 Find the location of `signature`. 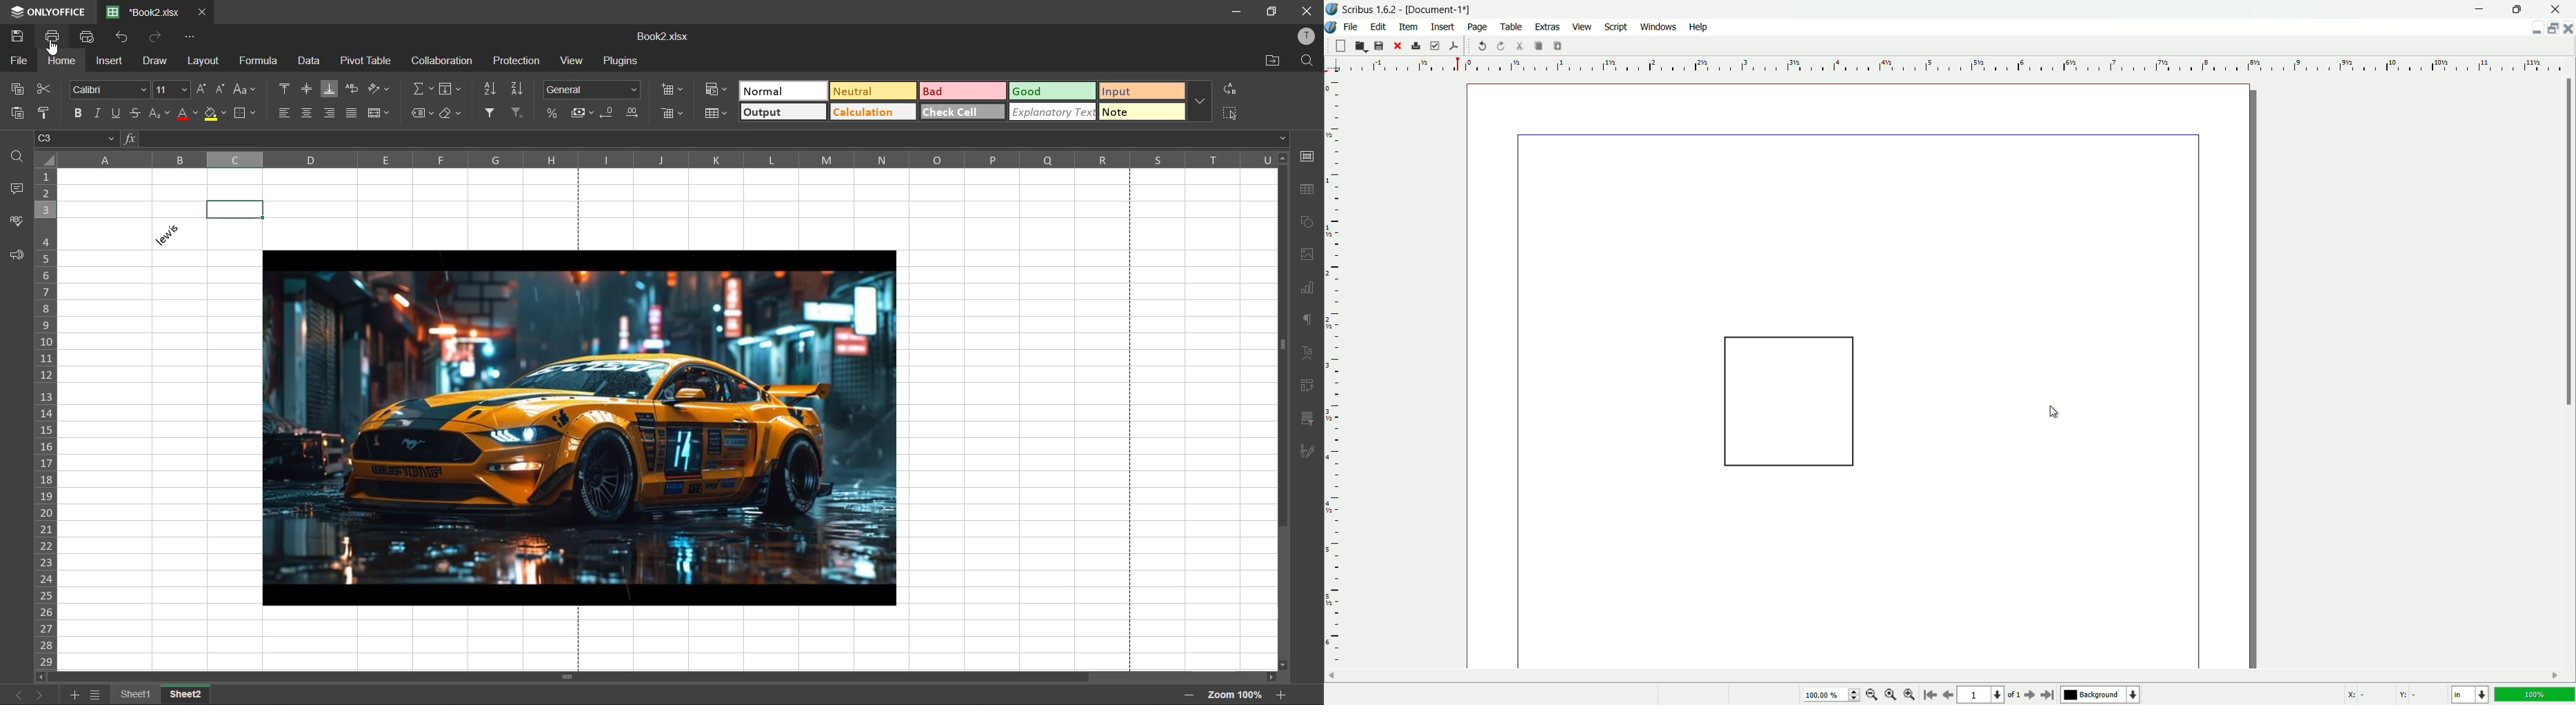

signature is located at coordinates (1312, 453).